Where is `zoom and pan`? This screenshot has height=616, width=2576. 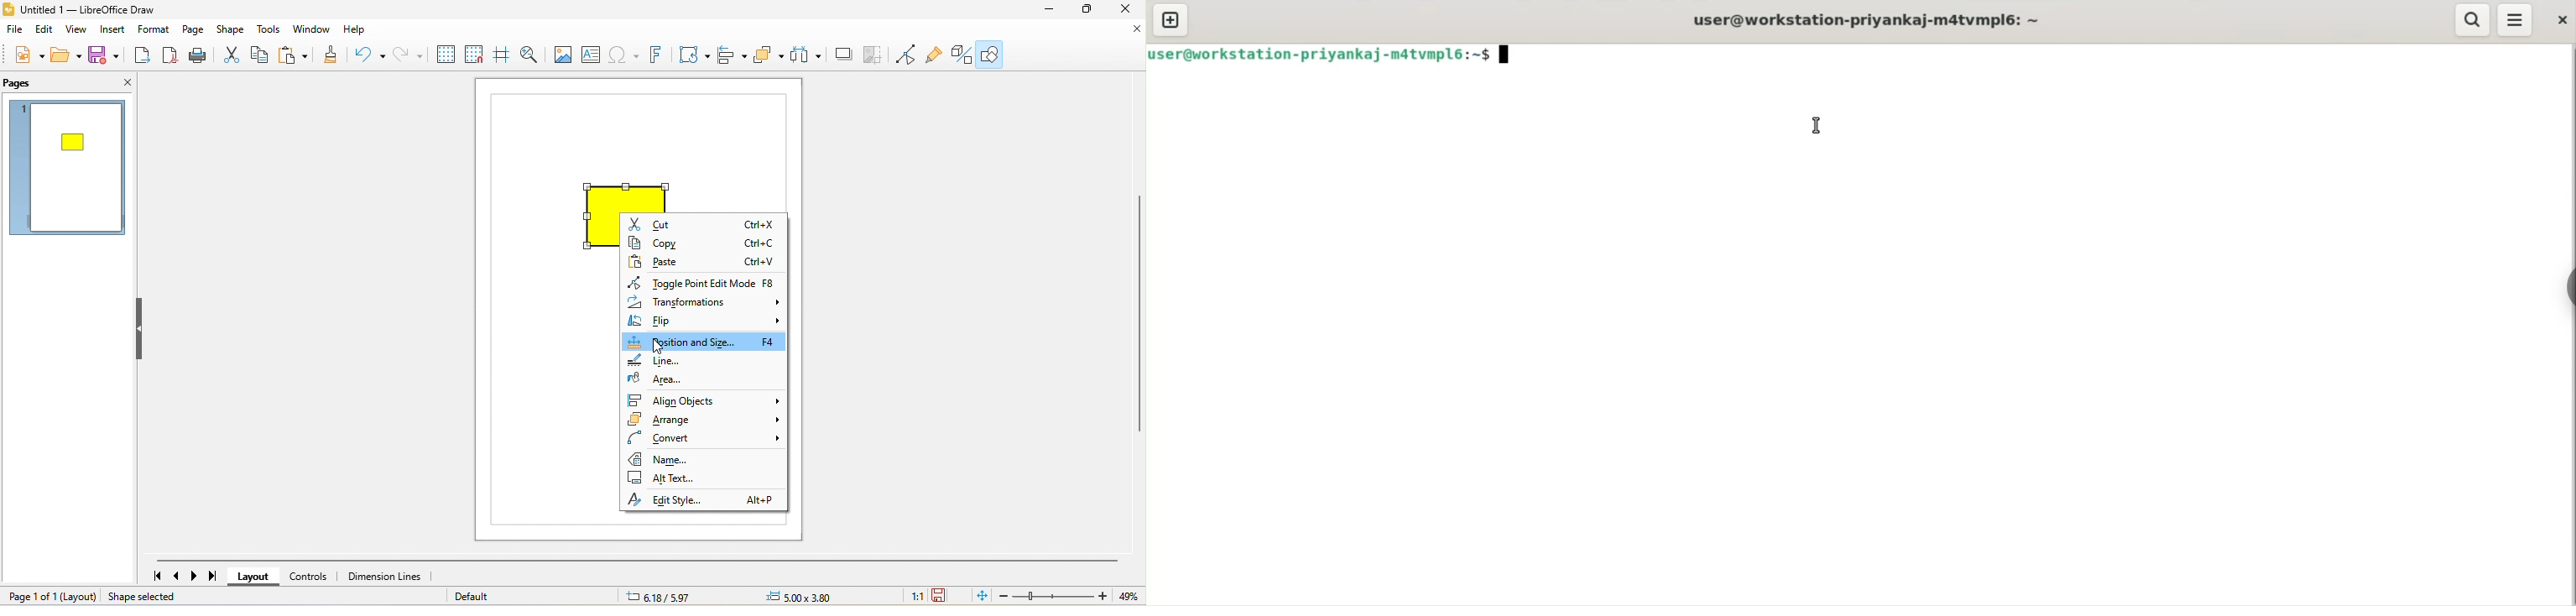 zoom and pan is located at coordinates (529, 53).